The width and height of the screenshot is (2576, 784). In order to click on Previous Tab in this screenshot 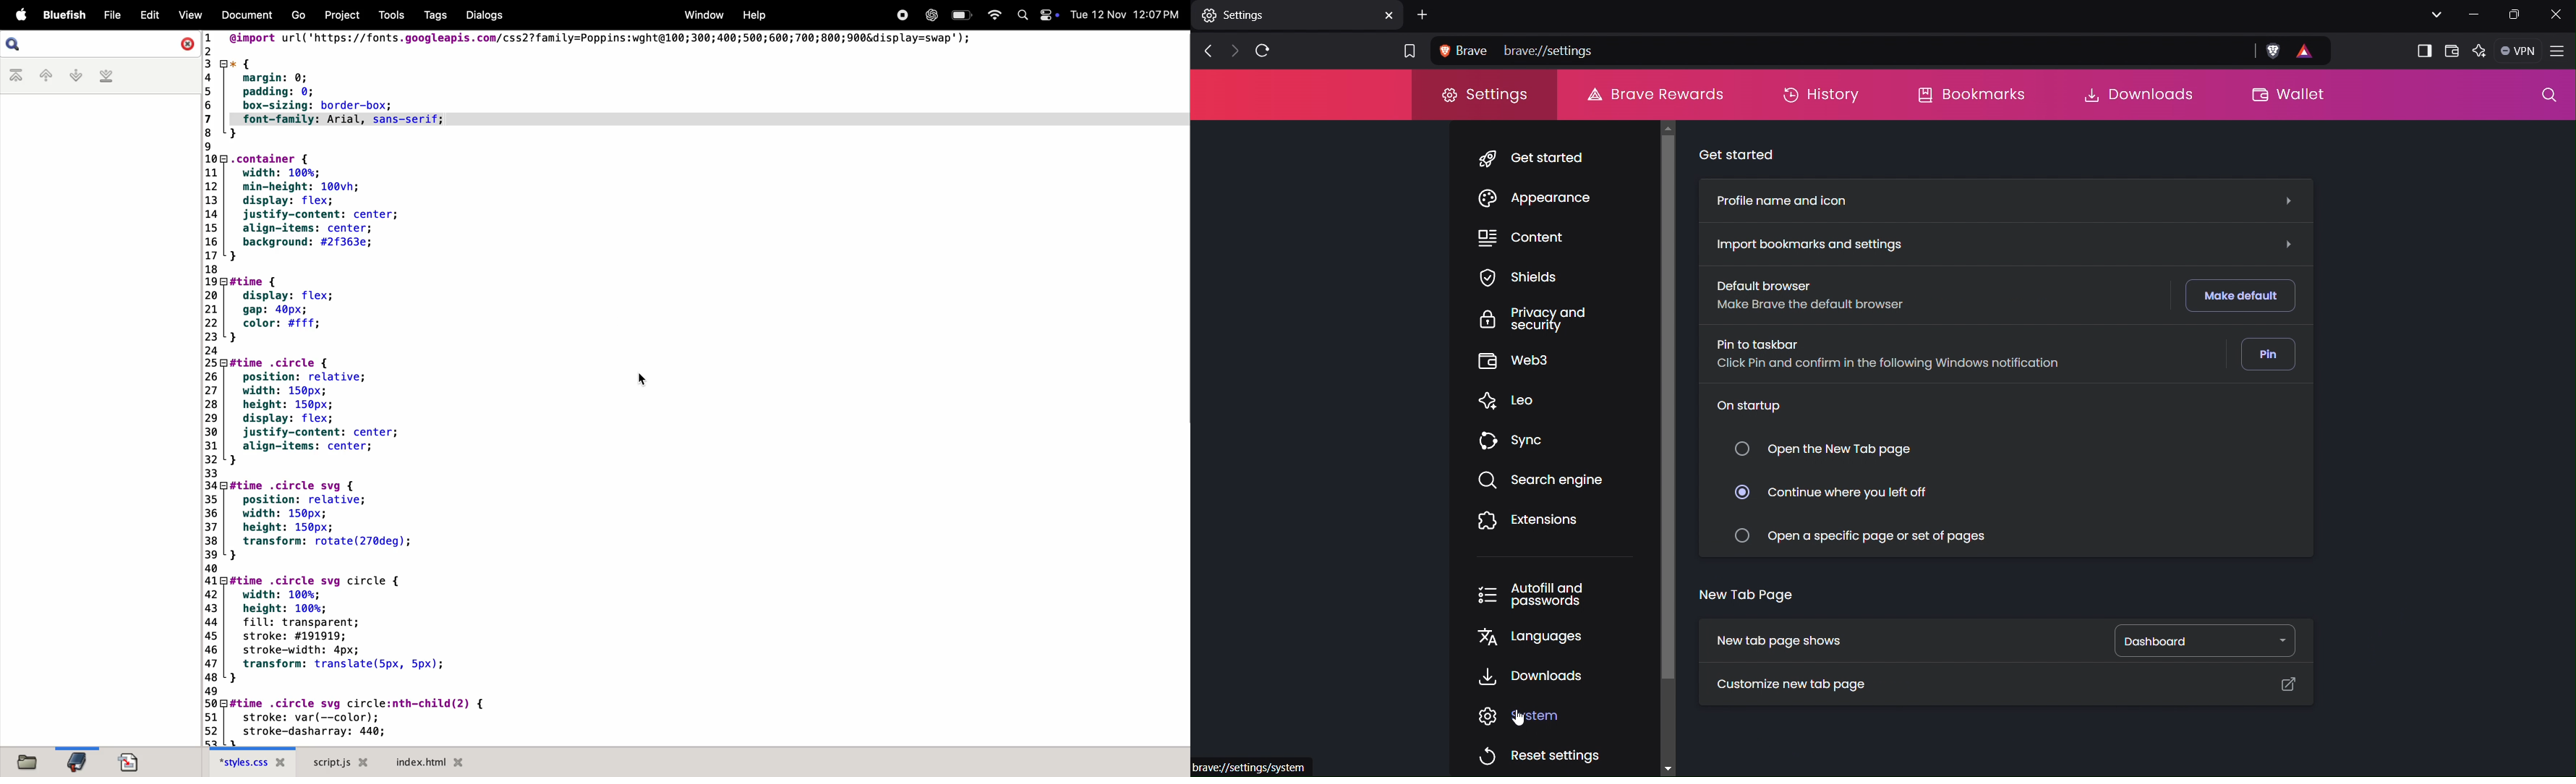, I will do `click(1203, 52)`.